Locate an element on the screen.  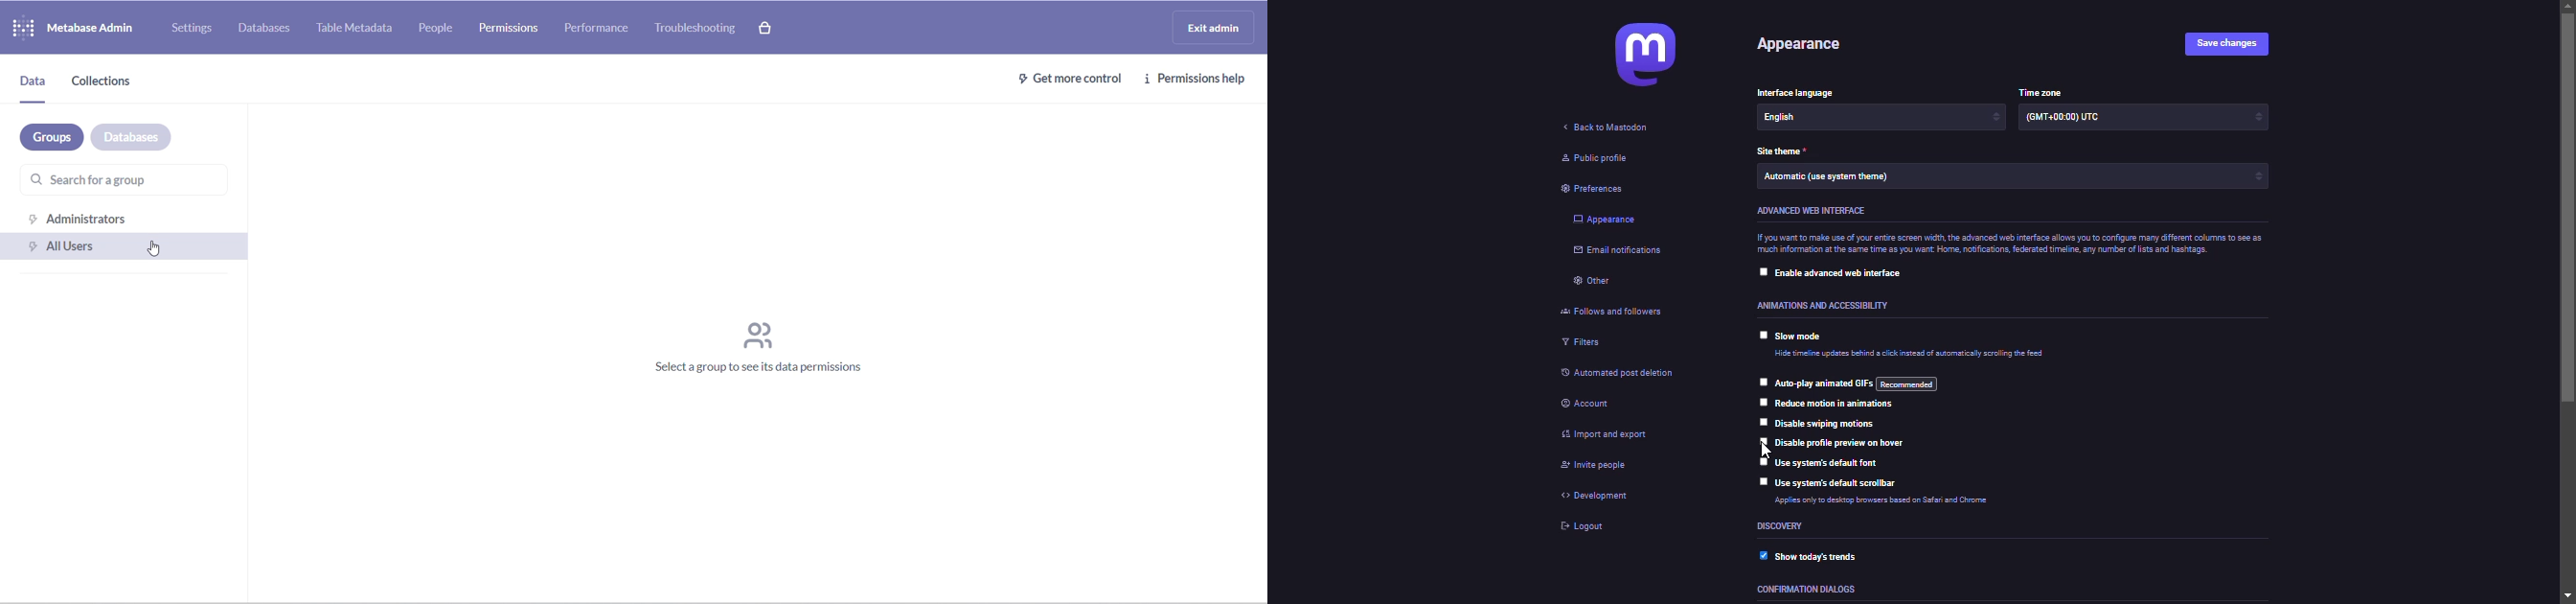
info is located at coordinates (1911, 354).